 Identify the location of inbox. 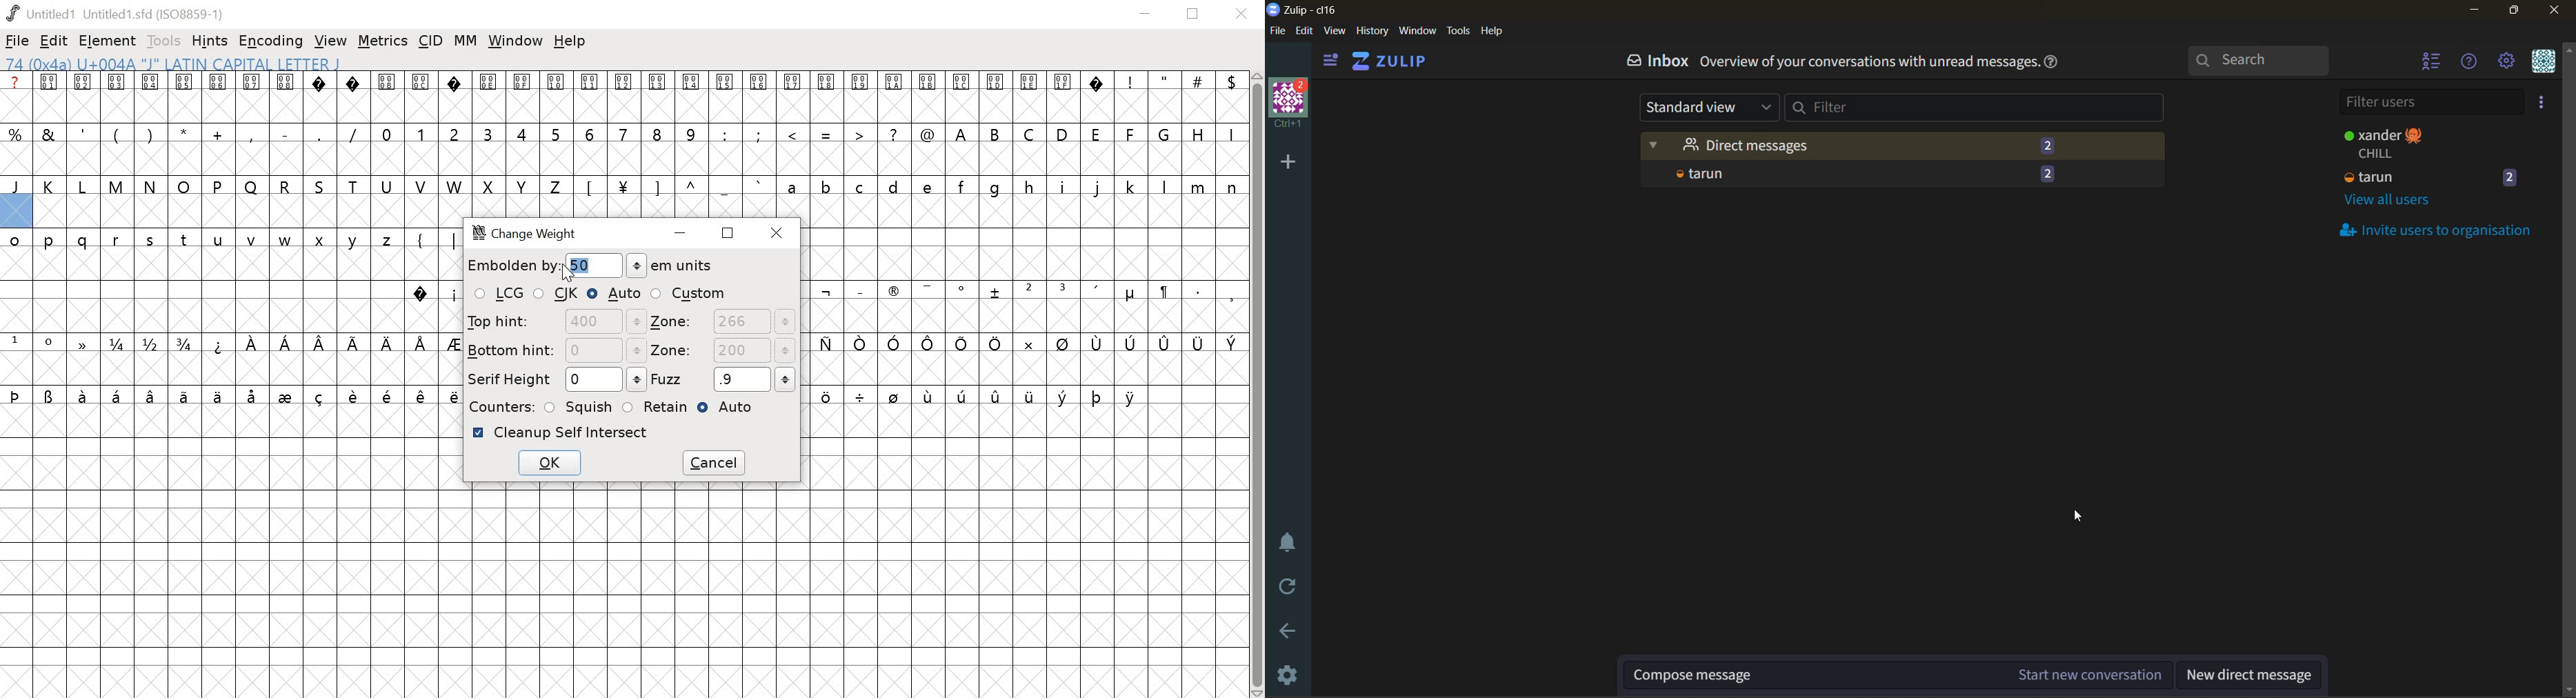
(1653, 63).